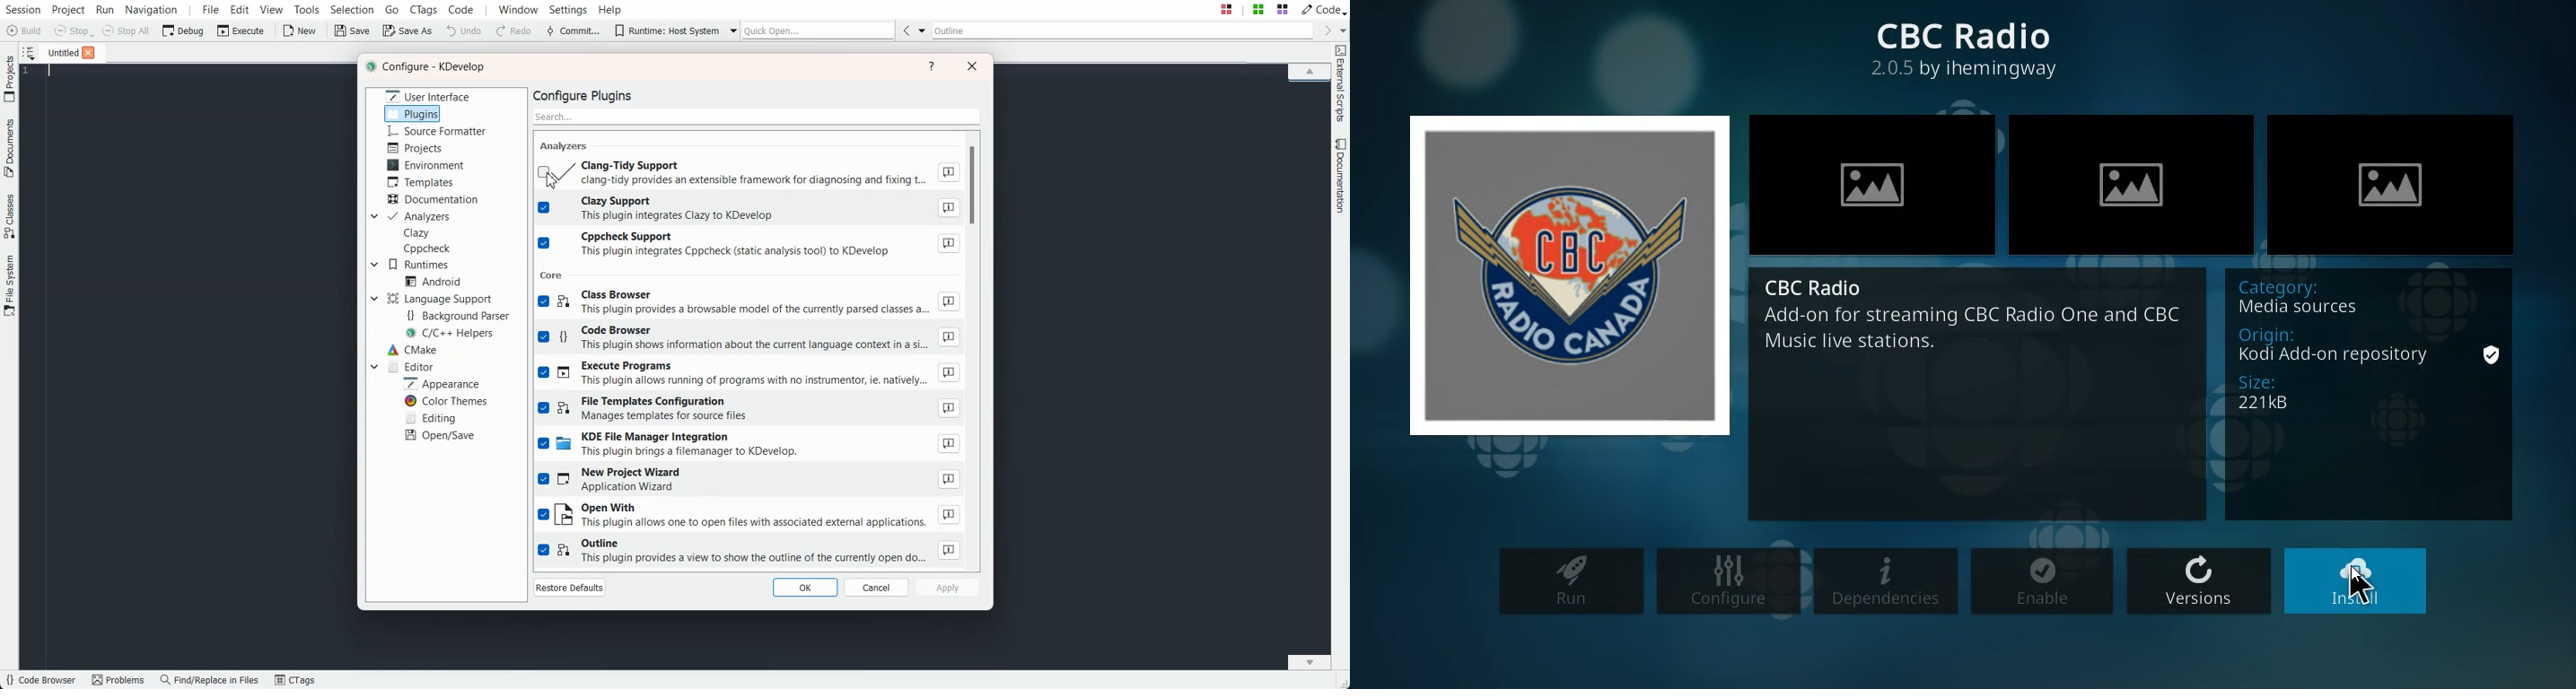 The height and width of the screenshot is (700, 2576). I want to click on origin, so click(2337, 347).